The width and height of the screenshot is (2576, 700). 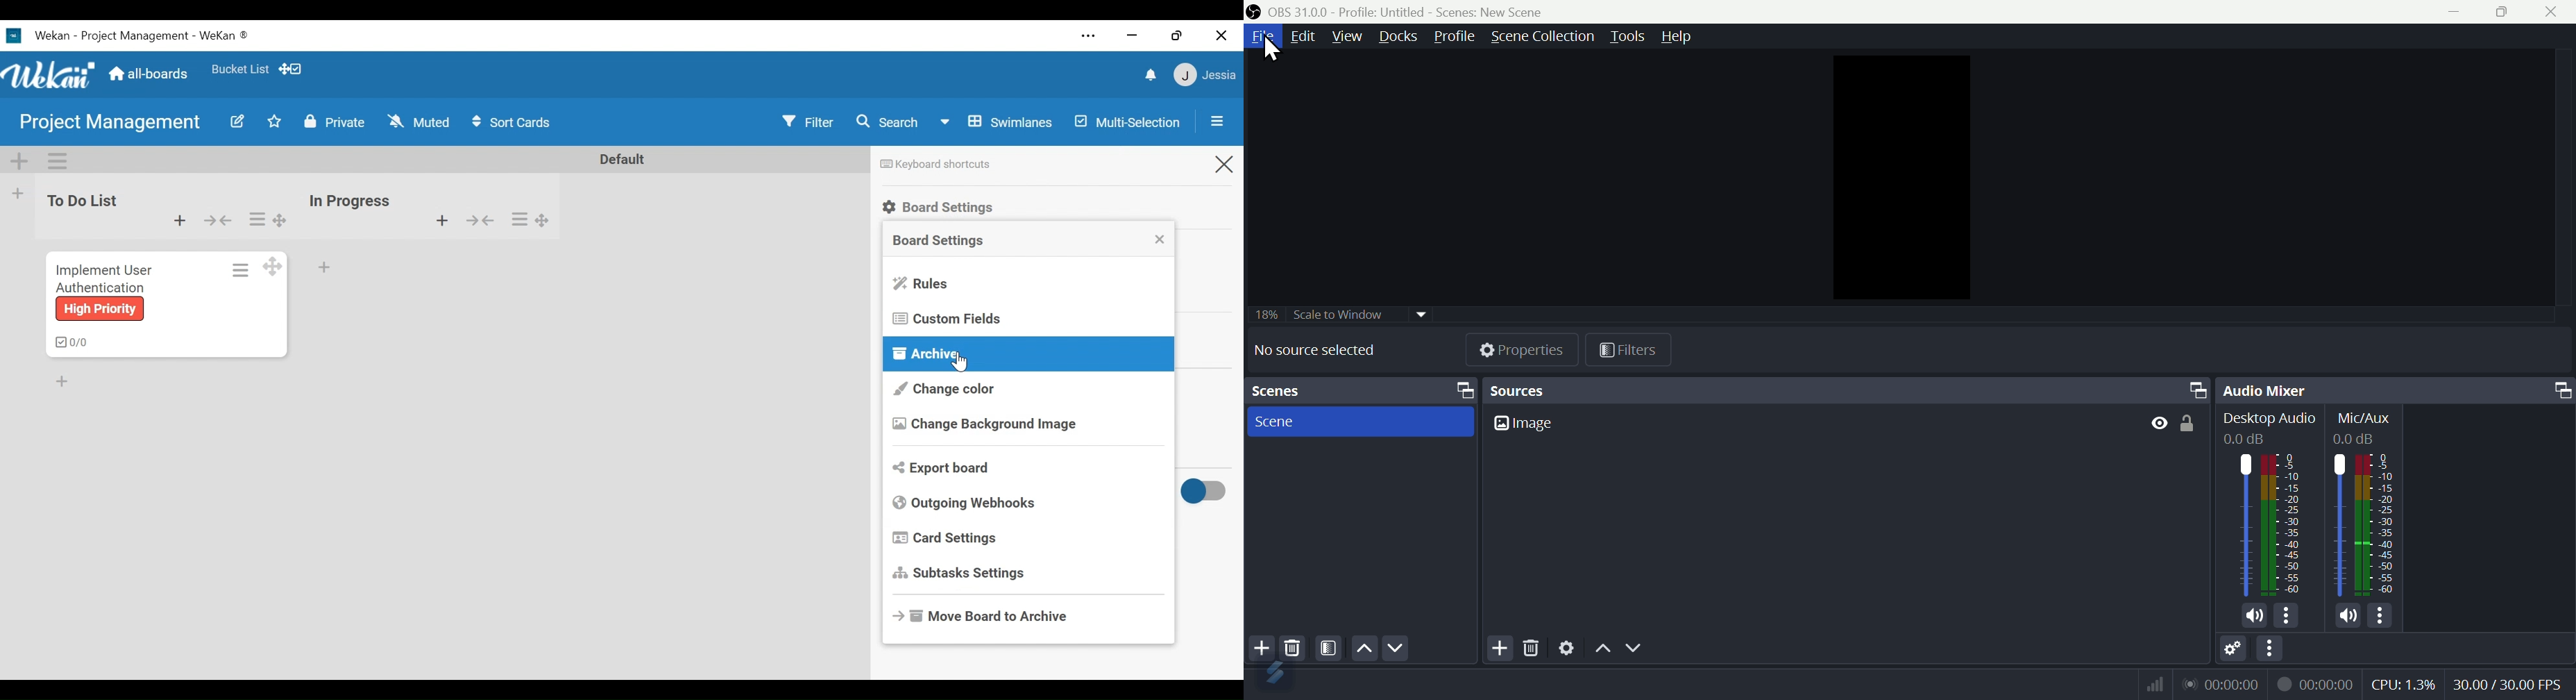 What do you see at coordinates (1680, 37) in the screenshot?
I see `help` at bounding box center [1680, 37].